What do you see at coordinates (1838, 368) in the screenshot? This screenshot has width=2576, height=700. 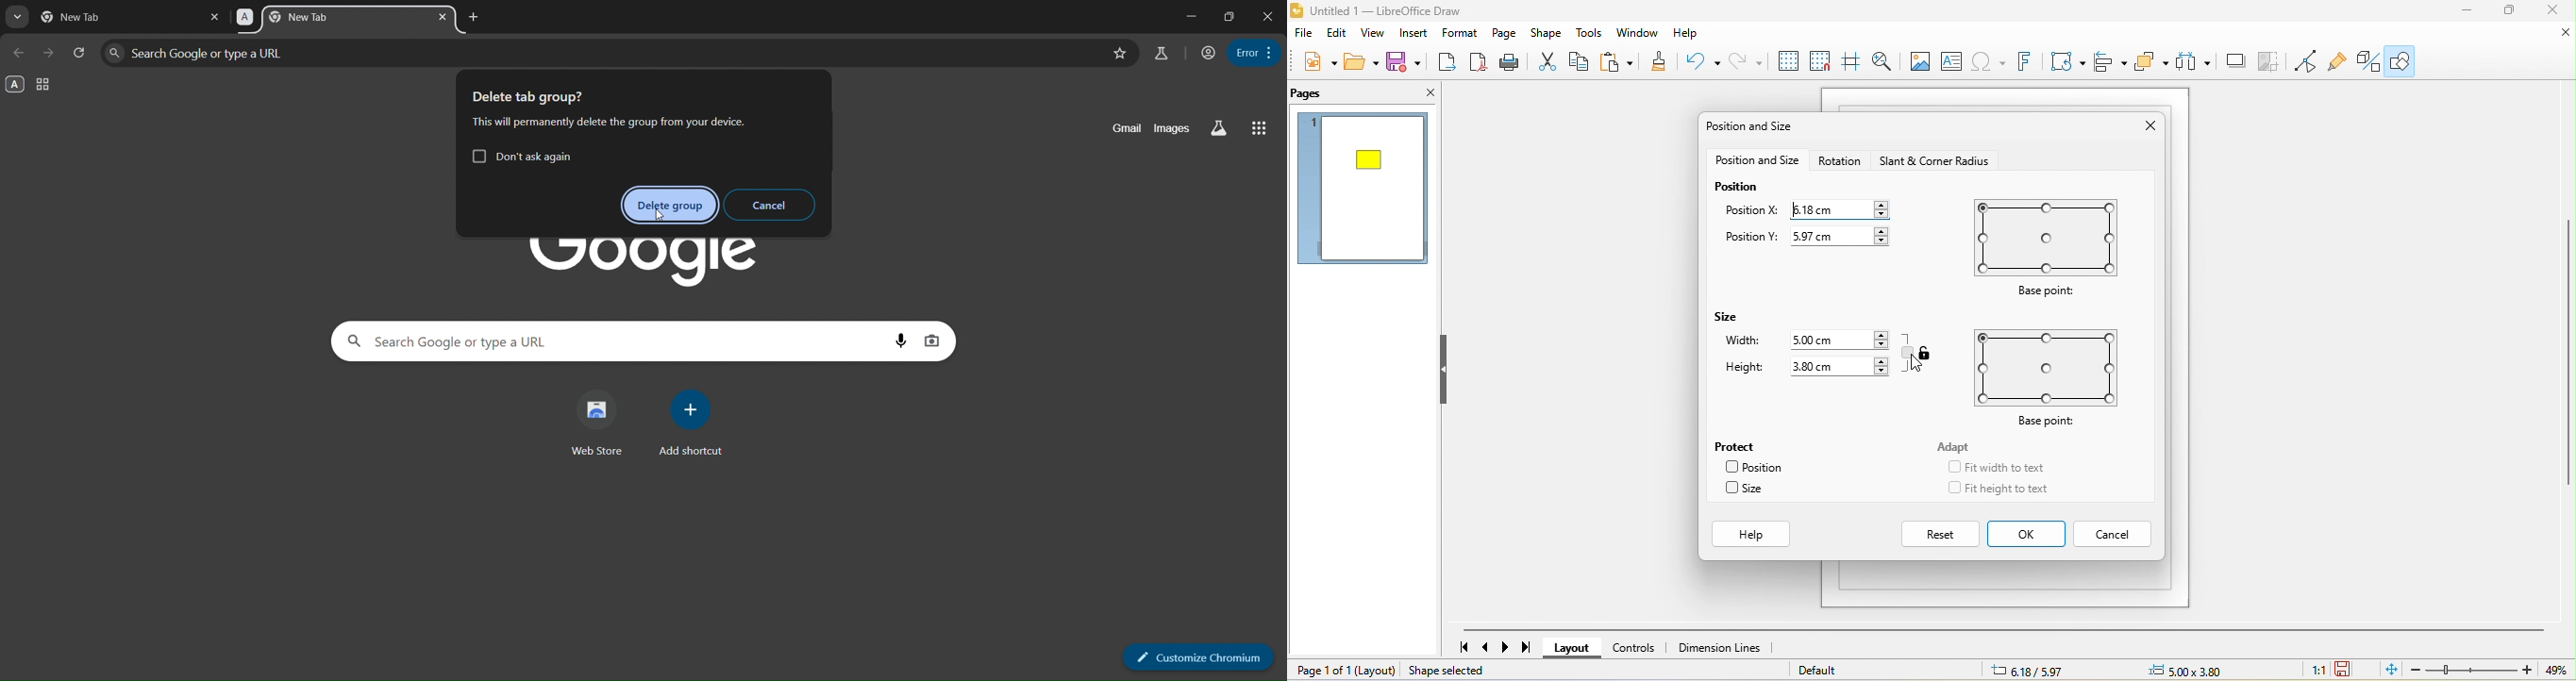 I see `3.80 cm` at bounding box center [1838, 368].